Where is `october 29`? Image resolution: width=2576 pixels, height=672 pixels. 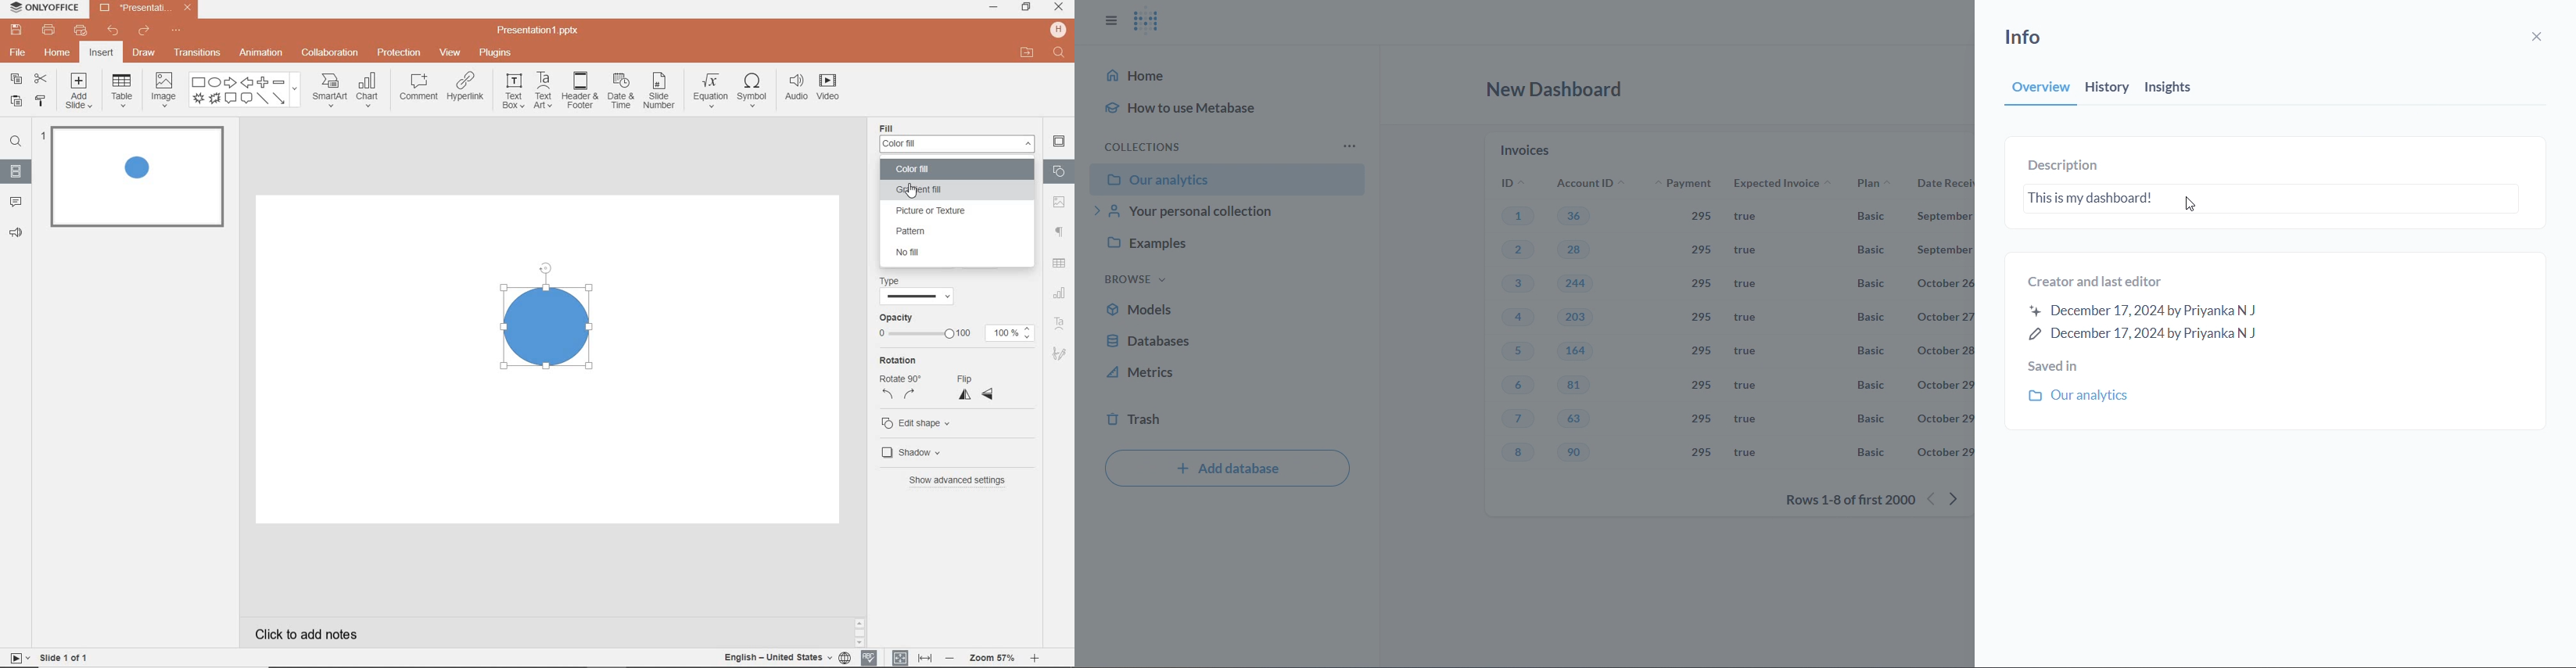 october 29 is located at coordinates (1943, 454).